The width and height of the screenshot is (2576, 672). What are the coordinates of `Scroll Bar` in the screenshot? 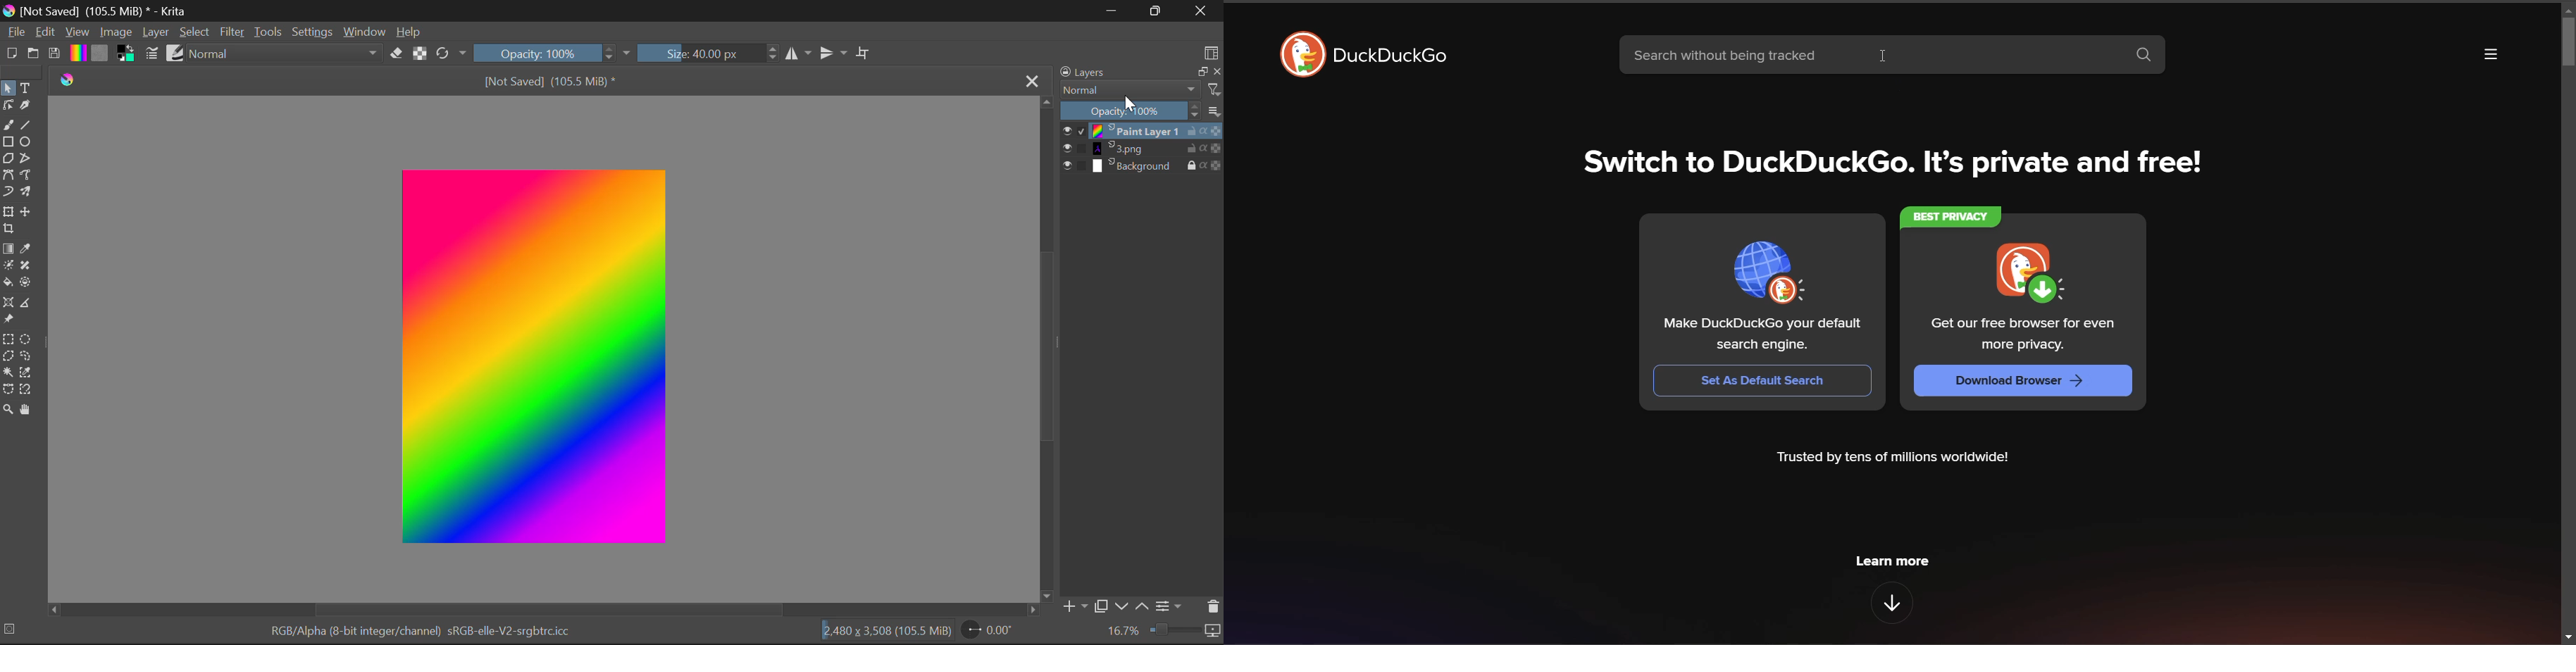 It's located at (1048, 348).